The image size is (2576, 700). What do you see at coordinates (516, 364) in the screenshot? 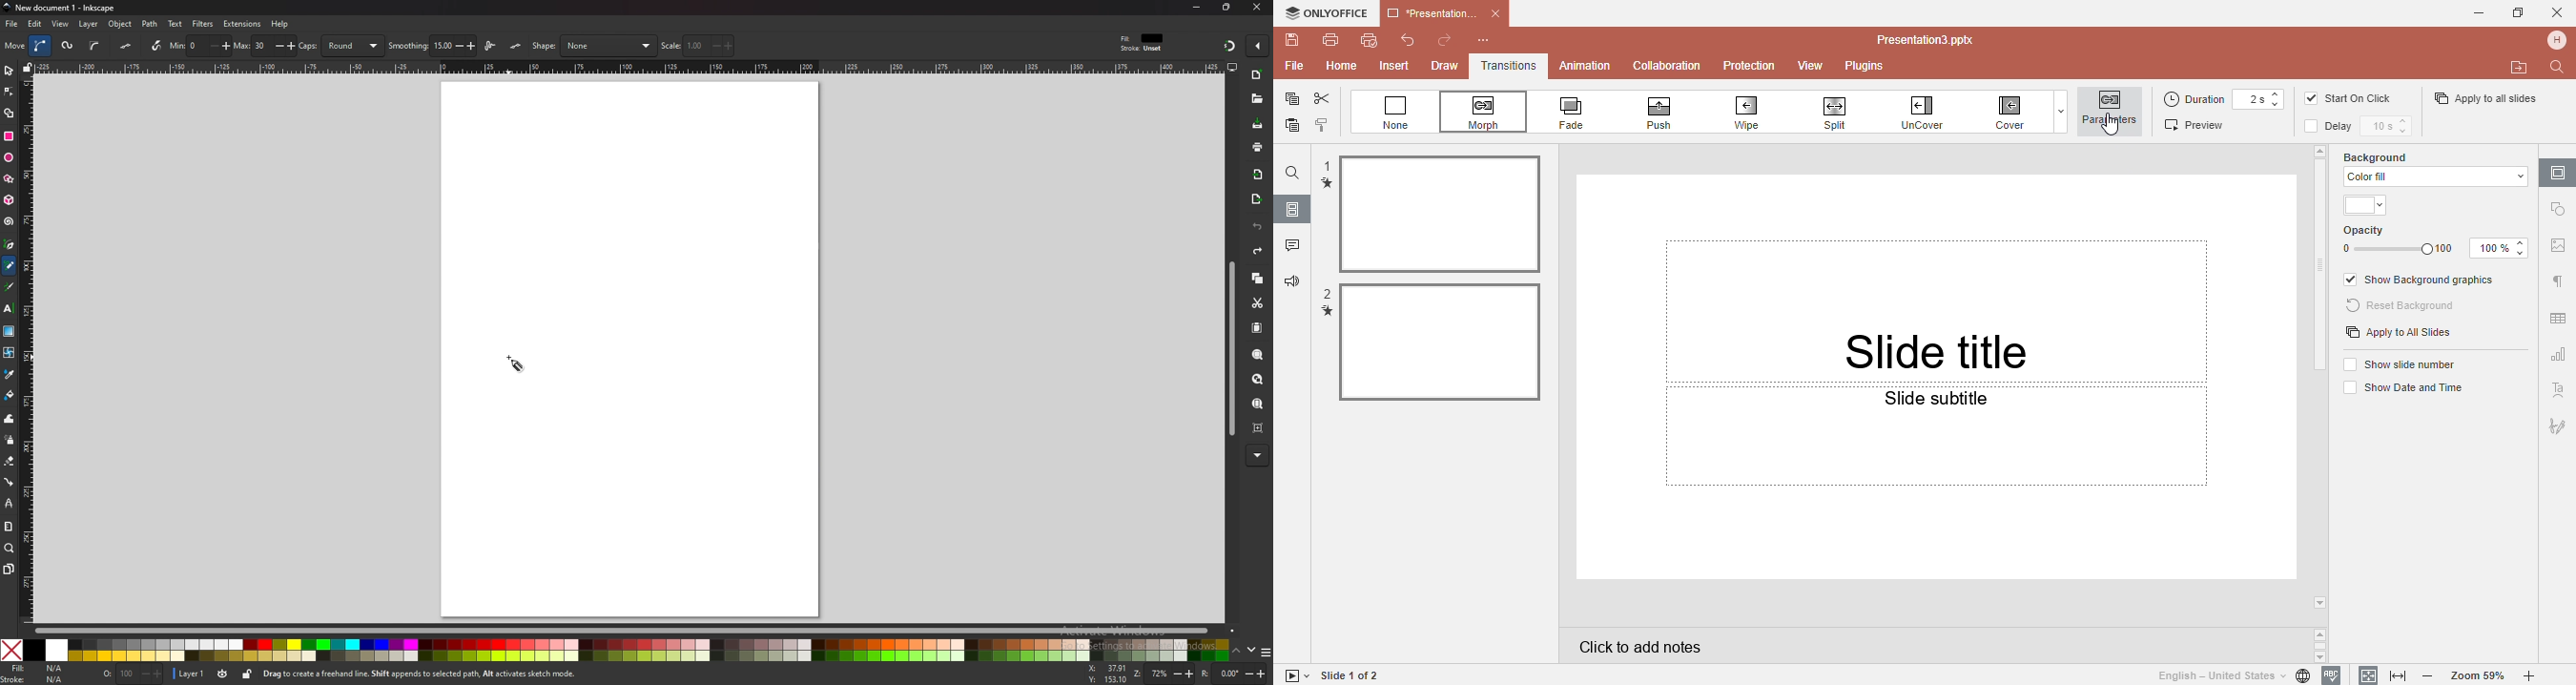
I see `cursor` at bounding box center [516, 364].